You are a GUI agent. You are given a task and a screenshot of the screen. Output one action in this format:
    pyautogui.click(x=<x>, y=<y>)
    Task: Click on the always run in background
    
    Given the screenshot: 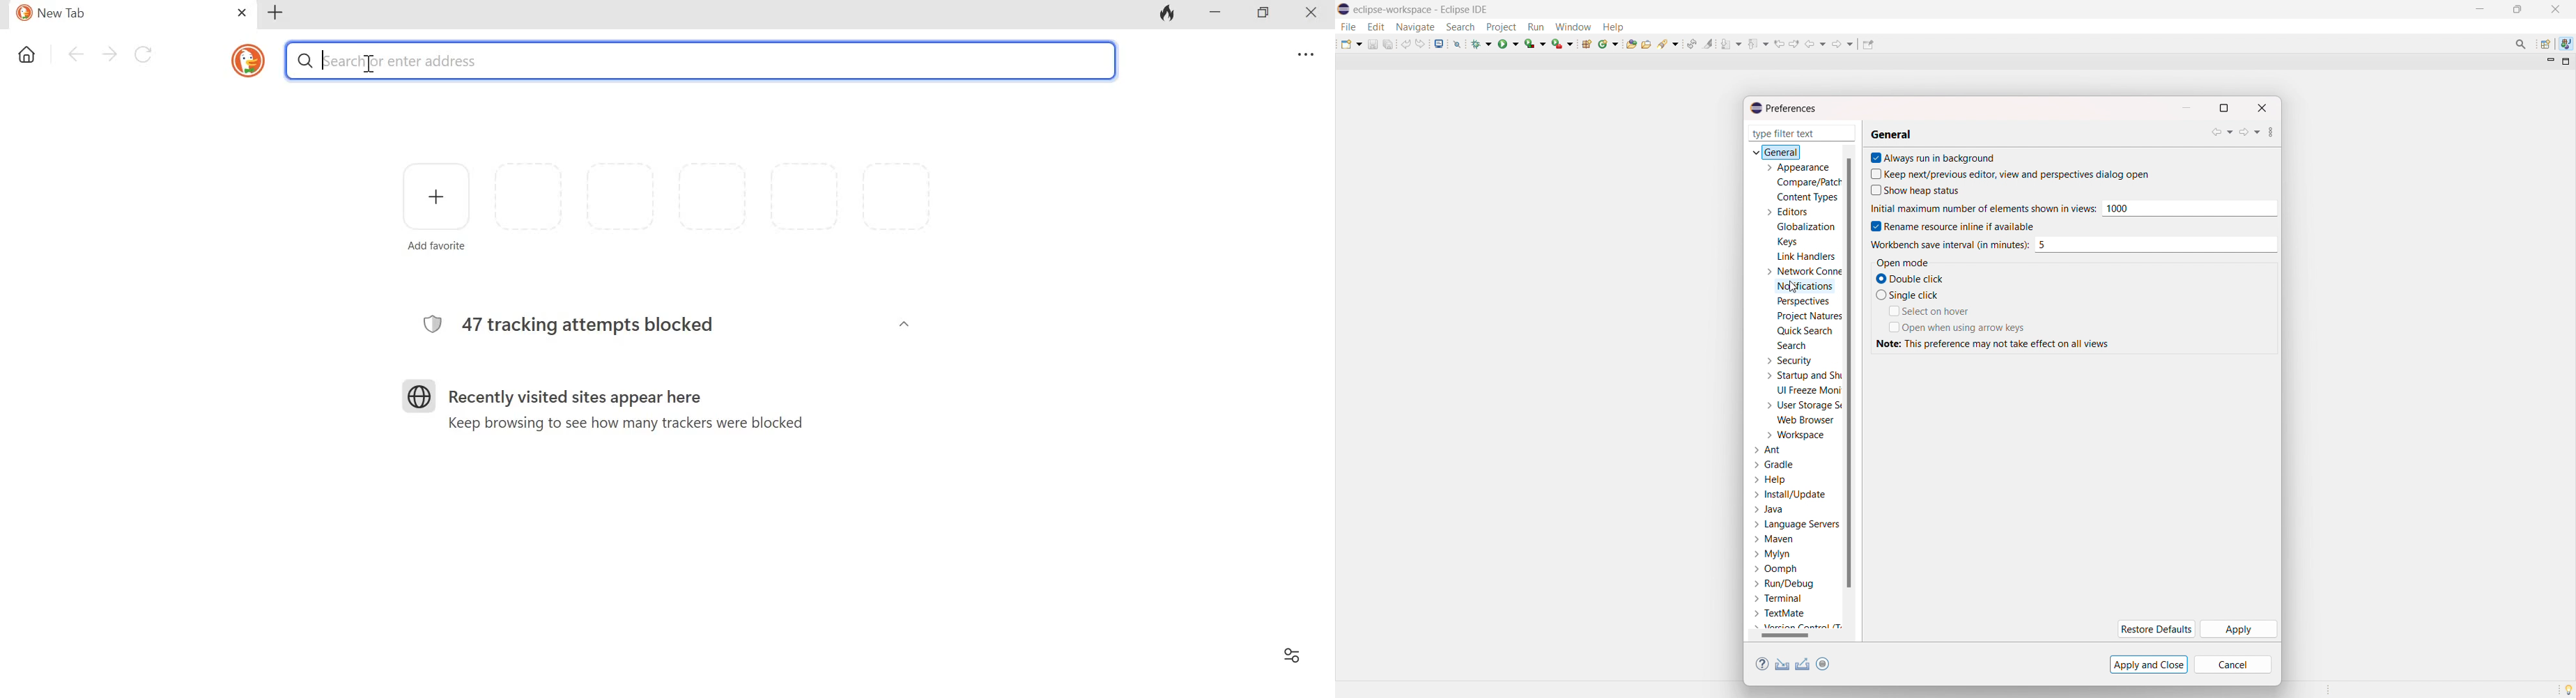 What is the action you would take?
    pyautogui.click(x=1941, y=157)
    